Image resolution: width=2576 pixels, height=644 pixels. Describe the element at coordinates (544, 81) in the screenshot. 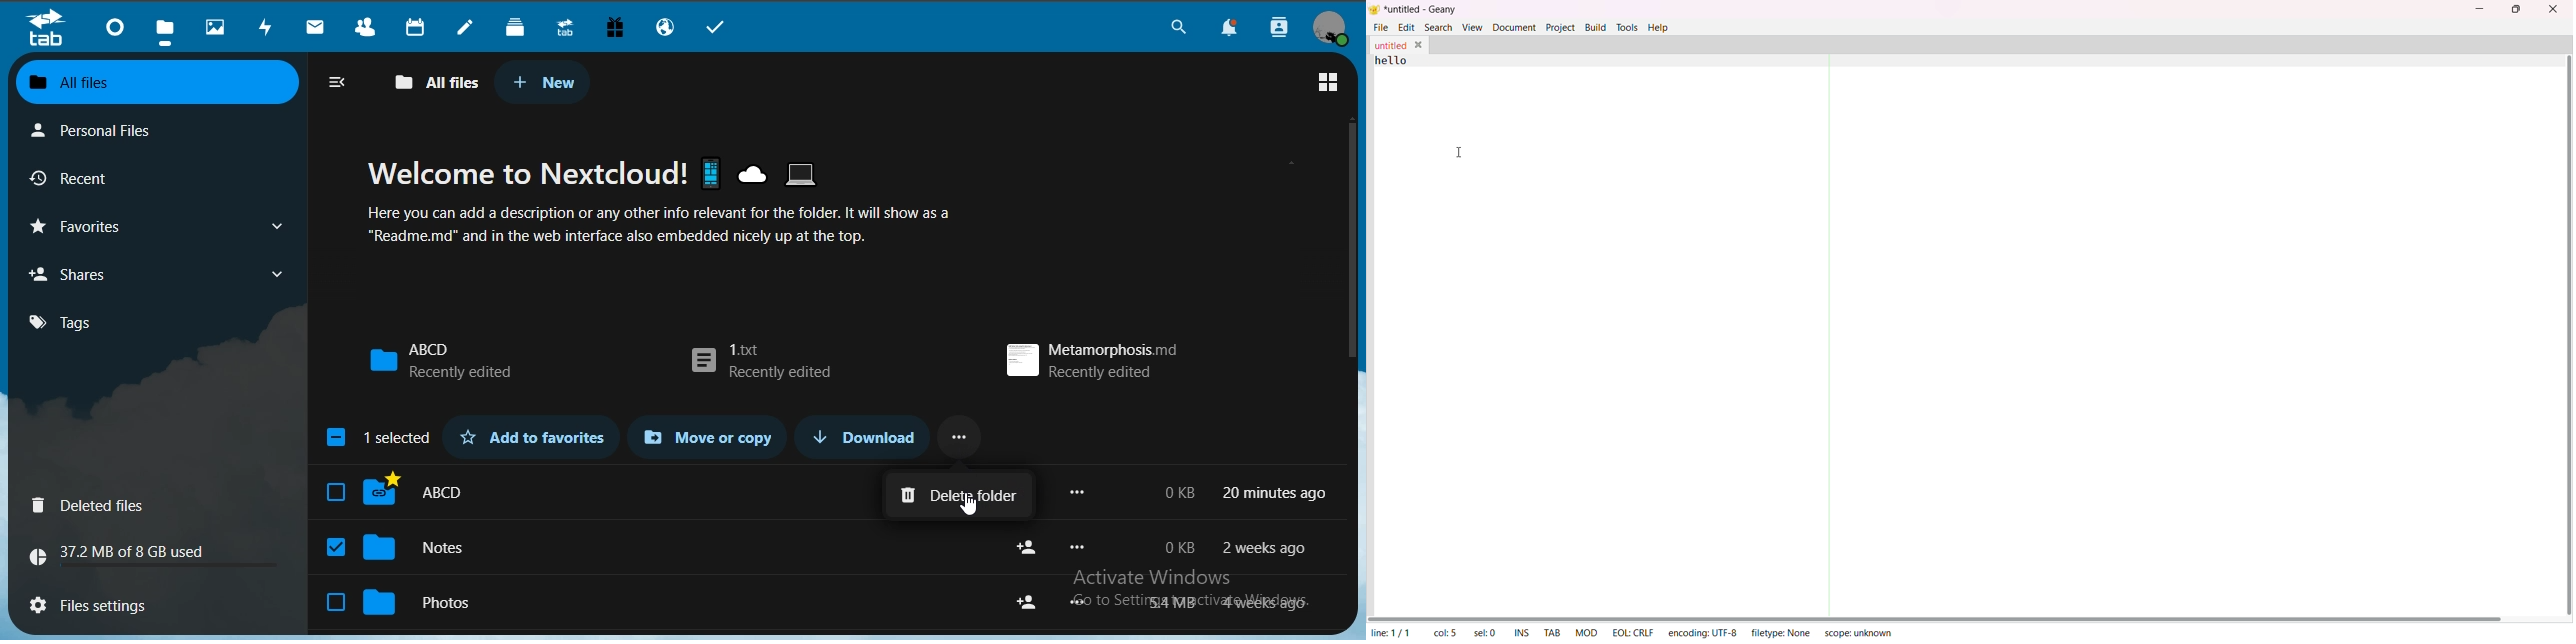

I see `new` at that location.